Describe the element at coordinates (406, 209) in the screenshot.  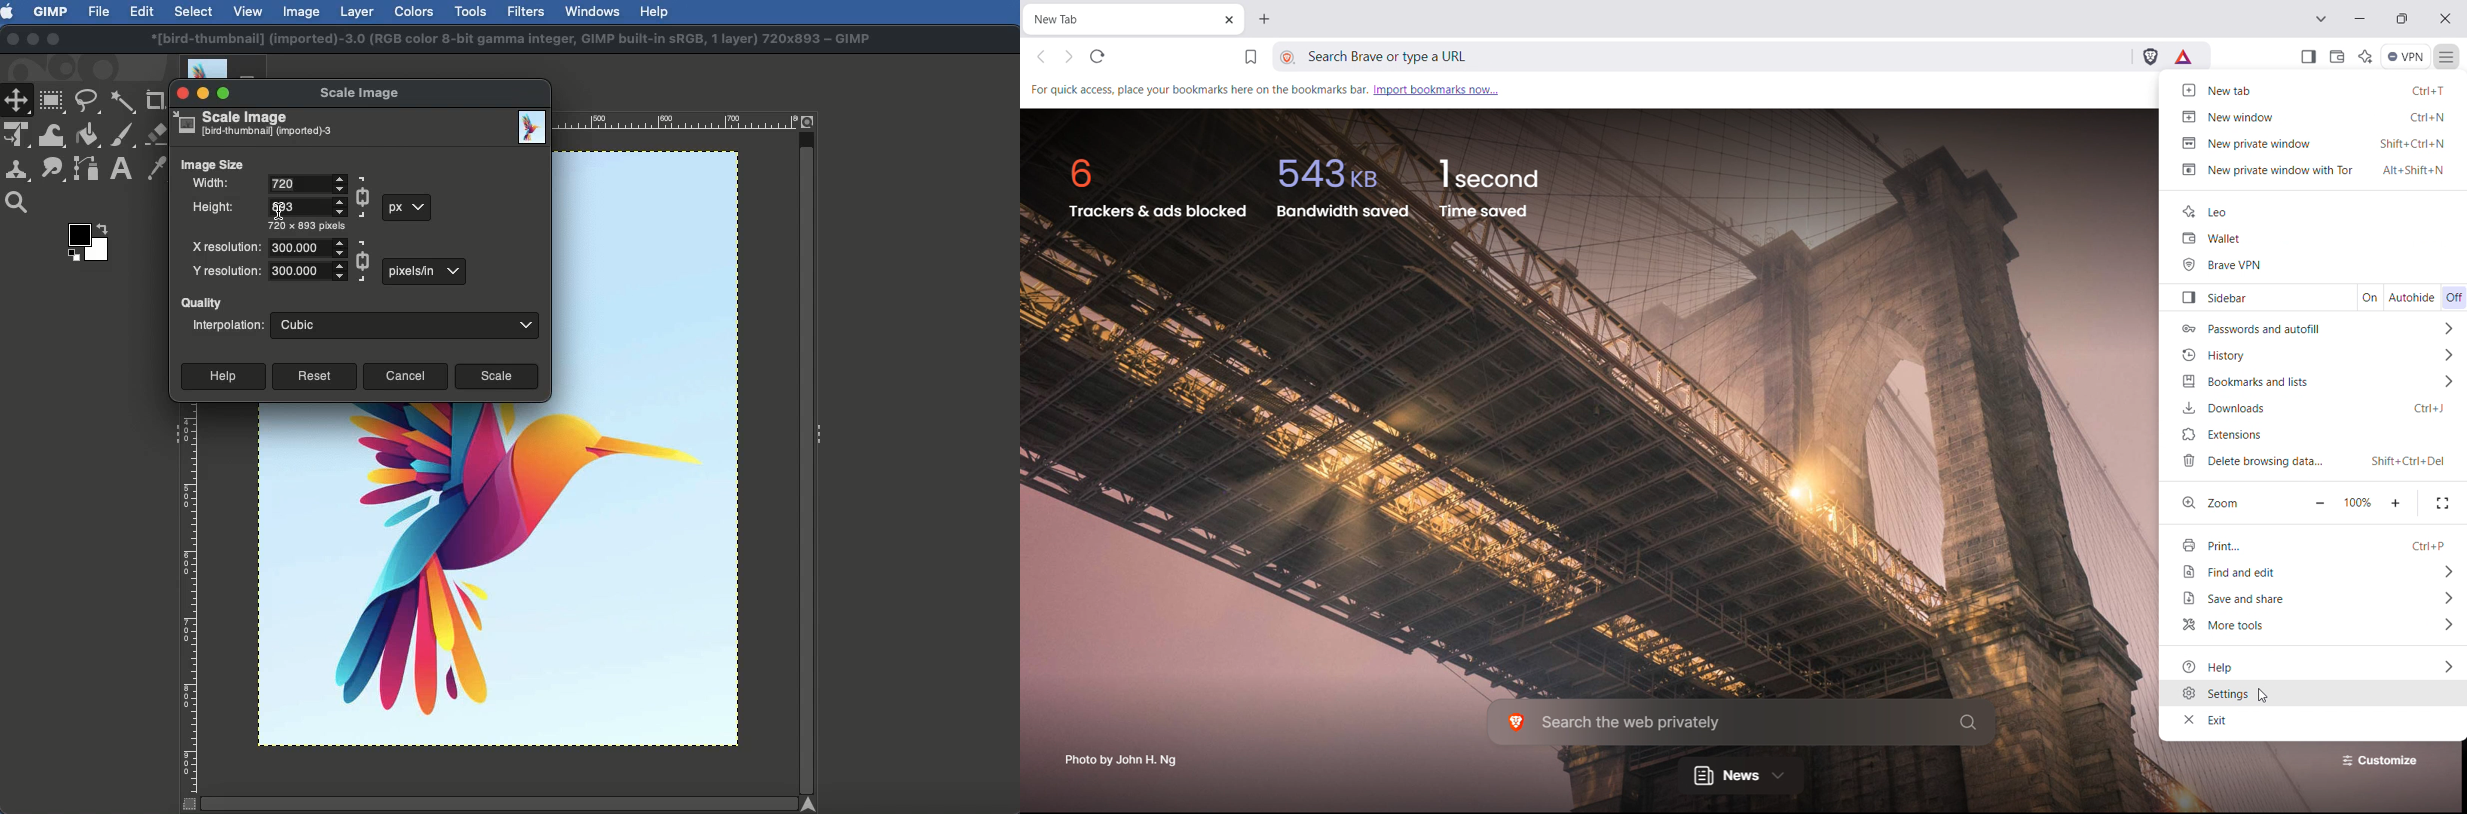
I see `px` at that location.